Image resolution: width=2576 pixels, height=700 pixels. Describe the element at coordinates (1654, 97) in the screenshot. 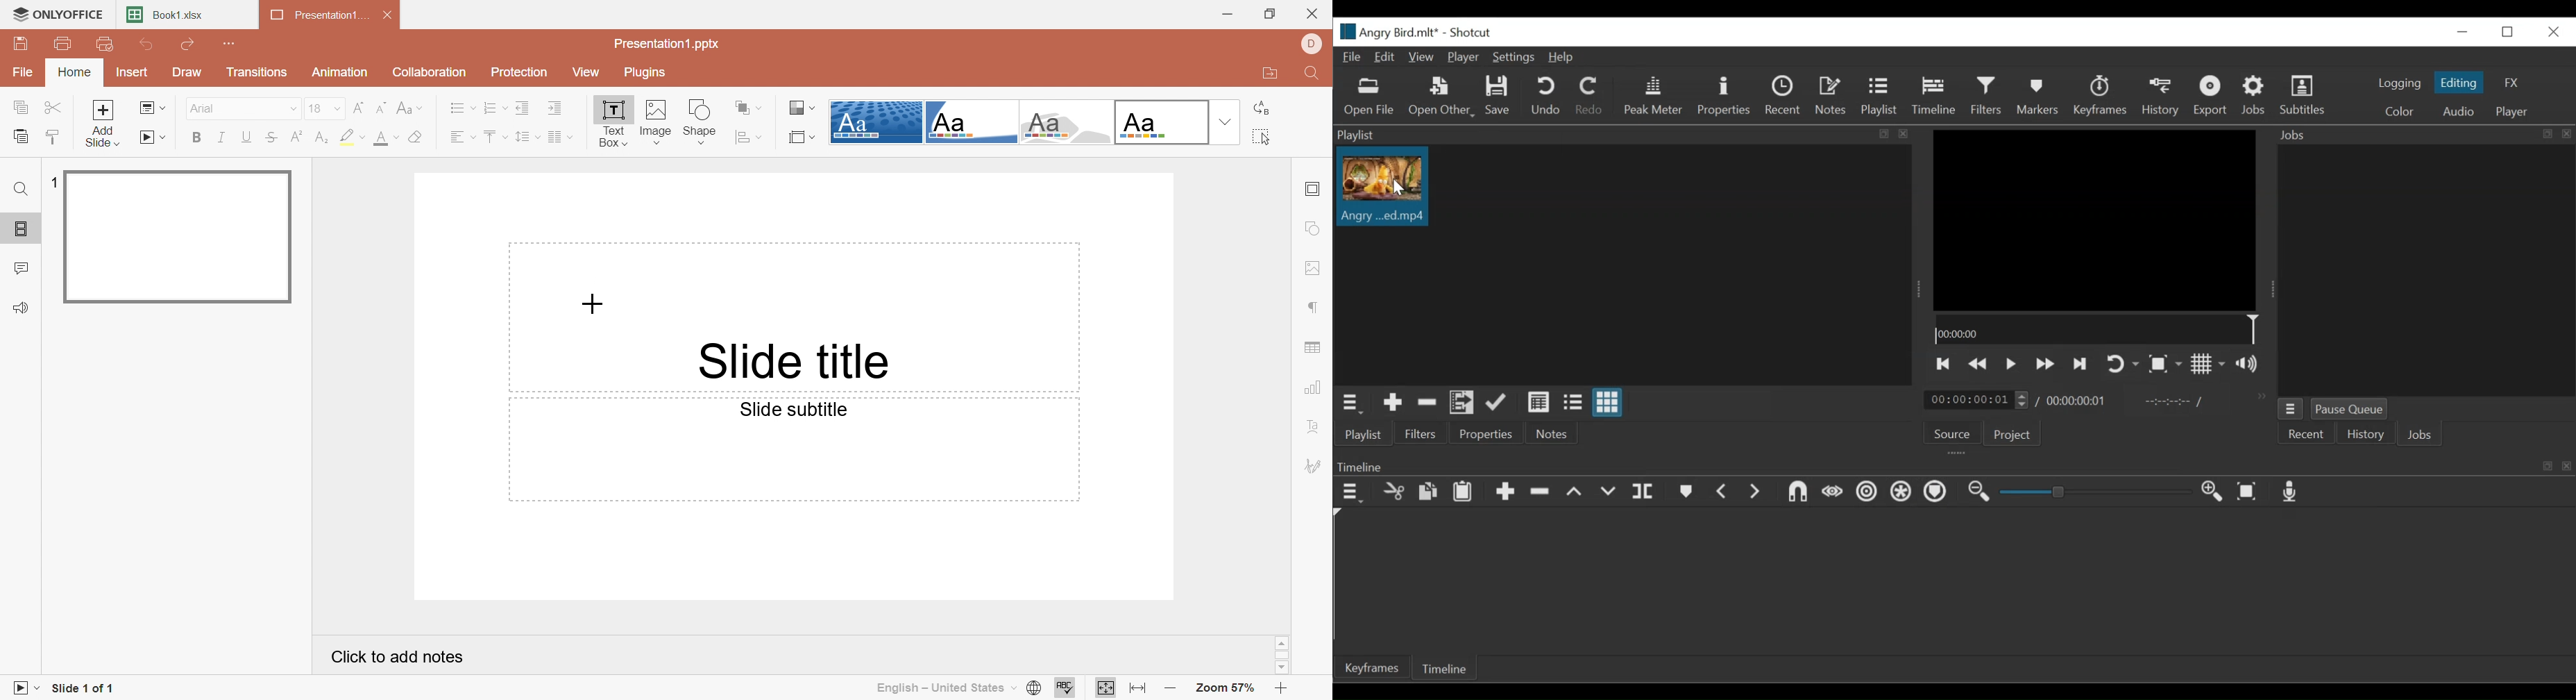

I see `Peak master` at that location.